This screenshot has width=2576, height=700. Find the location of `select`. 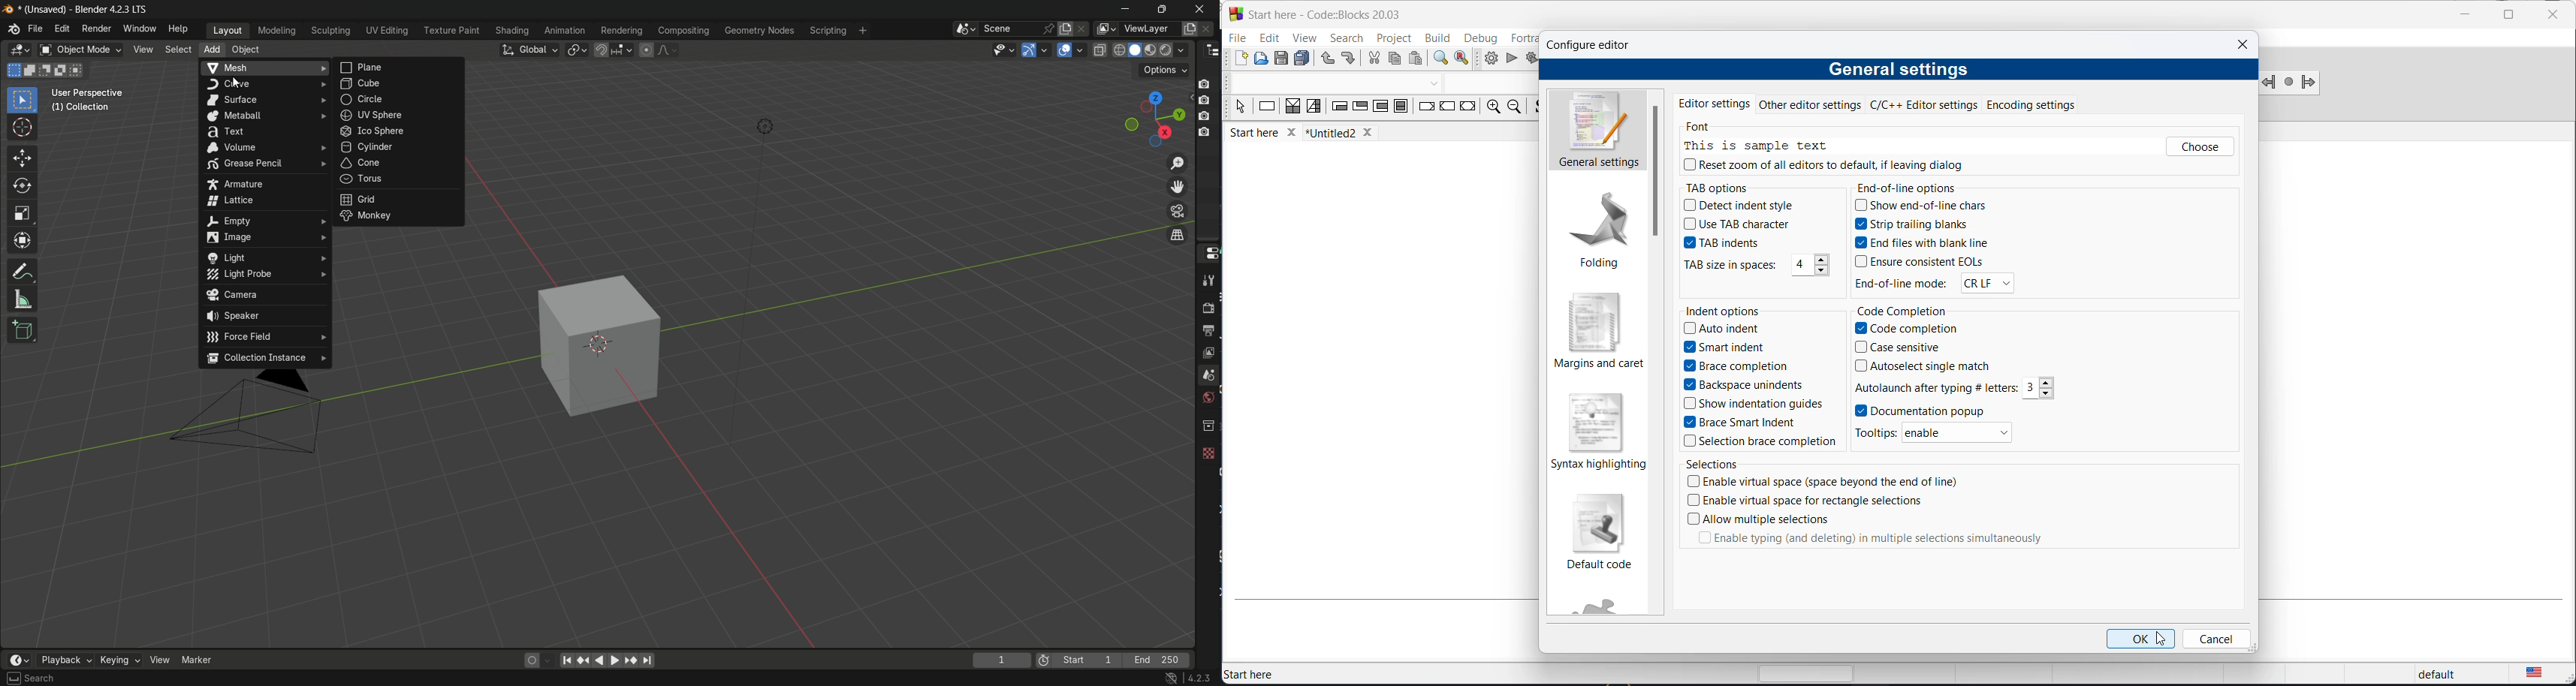

select is located at coordinates (1240, 110).